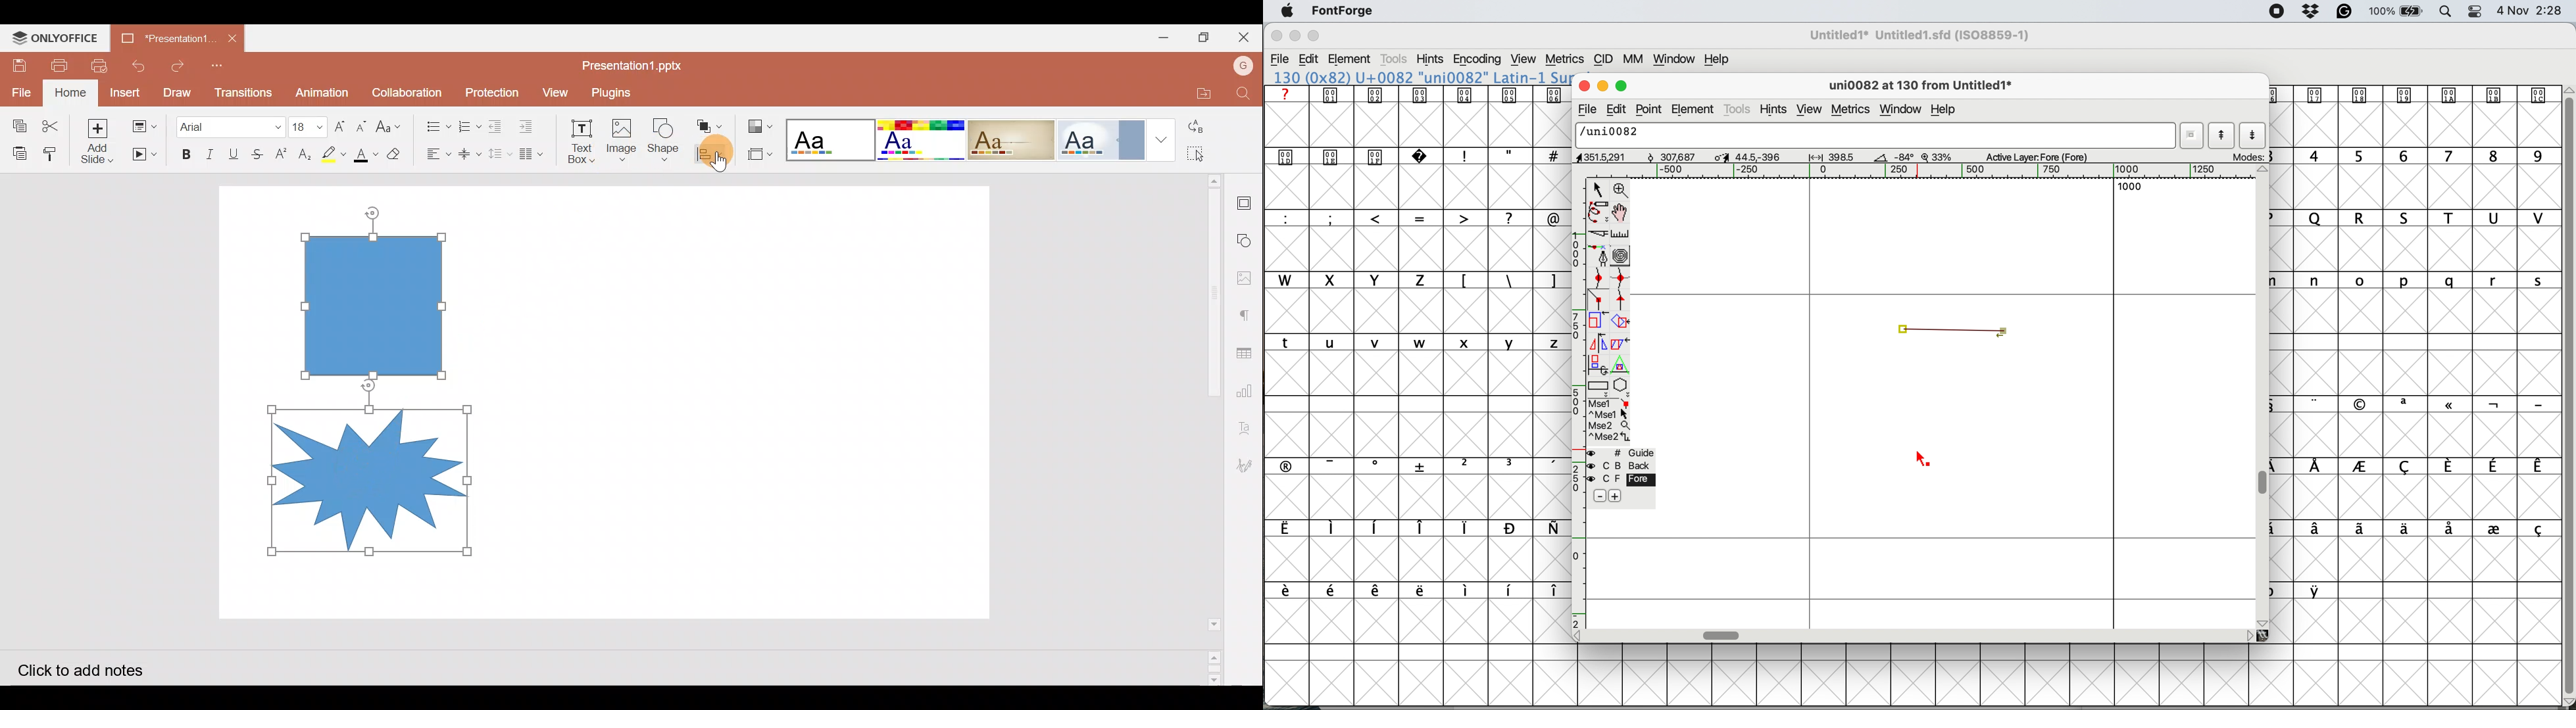 This screenshot has height=728, width=2576. Describe the element at coordinates (1294, 36) in the screenshot. I see `minimise` at that location.